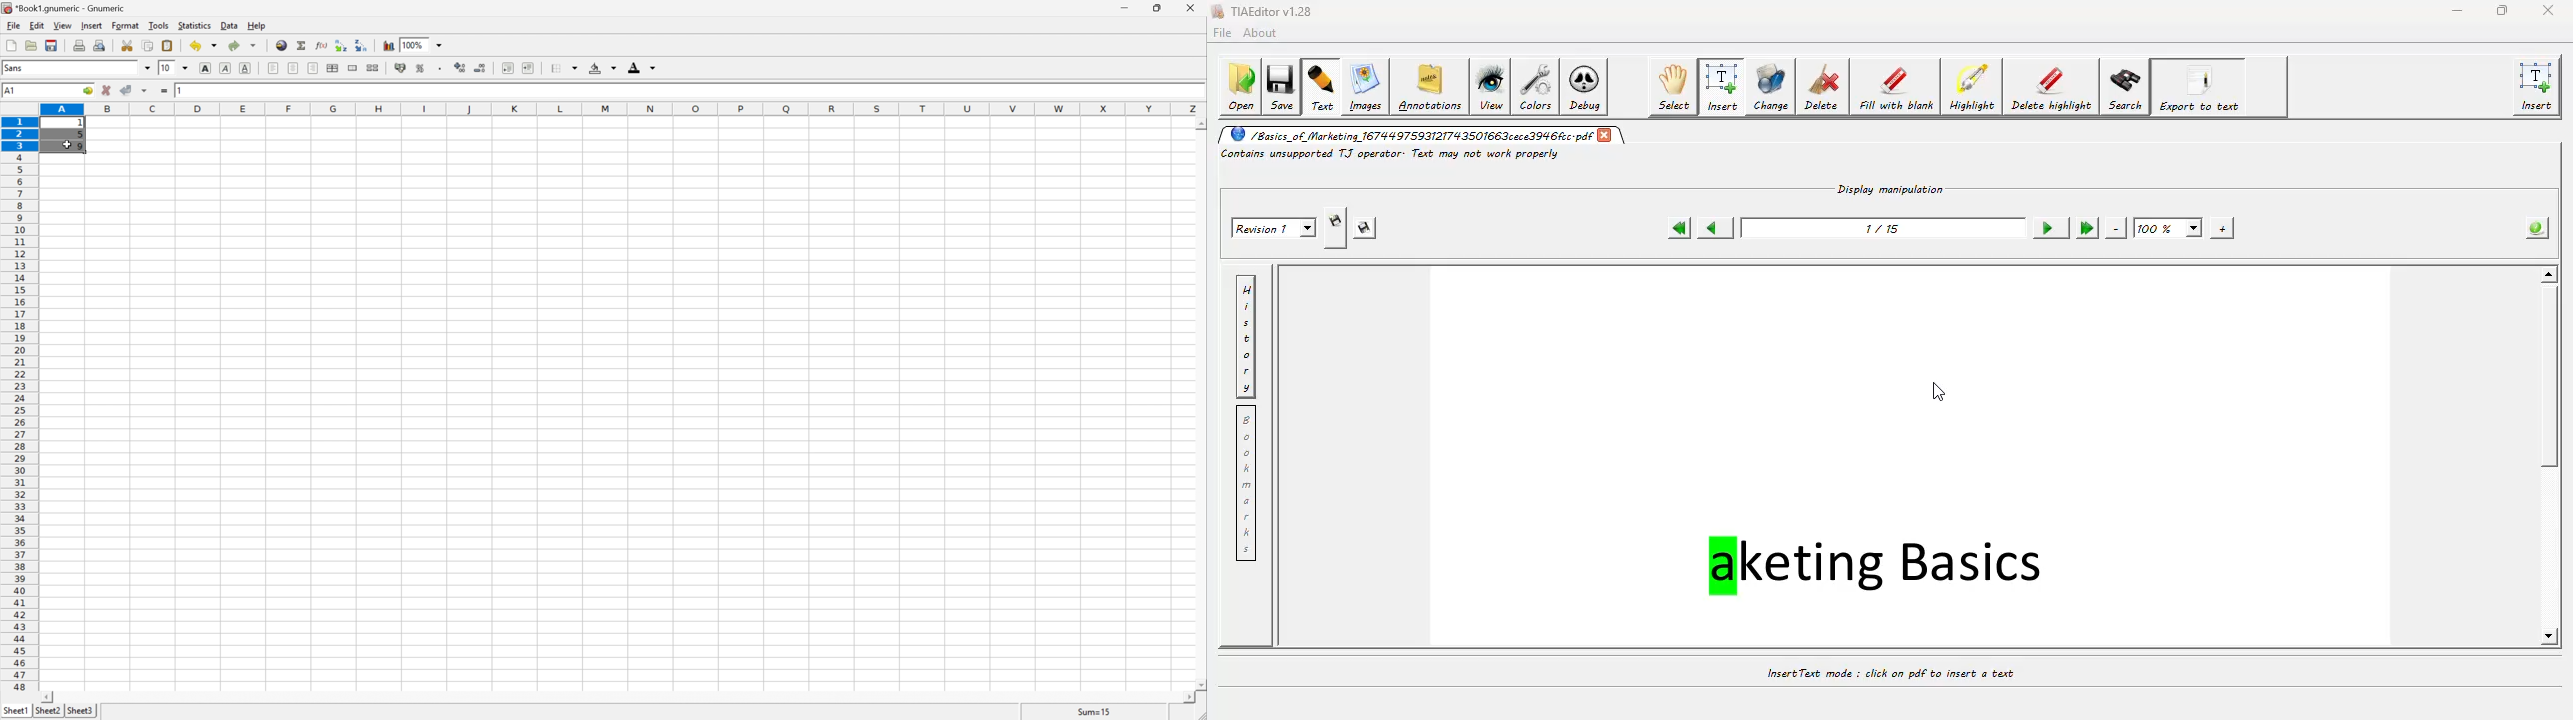 This screenshot has width=2576, height=728. Describe the element at coordinates (67, 7) in the screenshot. I see `application name` at that location.